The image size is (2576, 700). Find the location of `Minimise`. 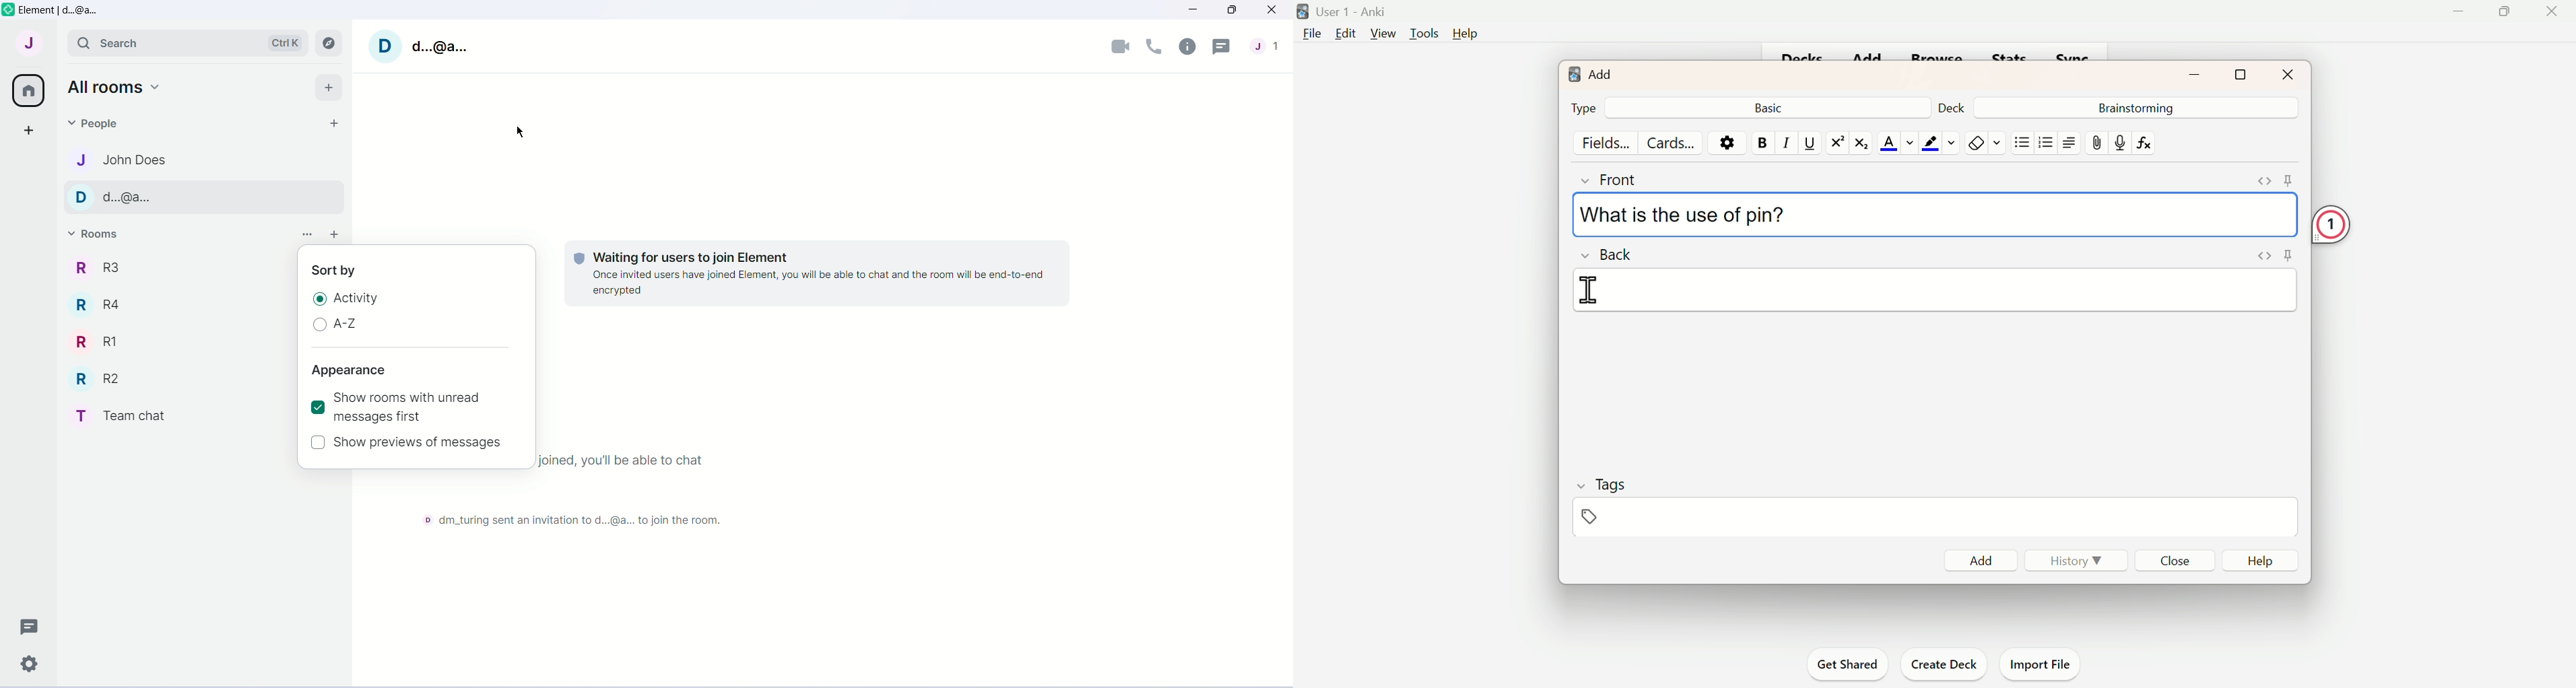

Minimise is located at coordinates (2456, 16).